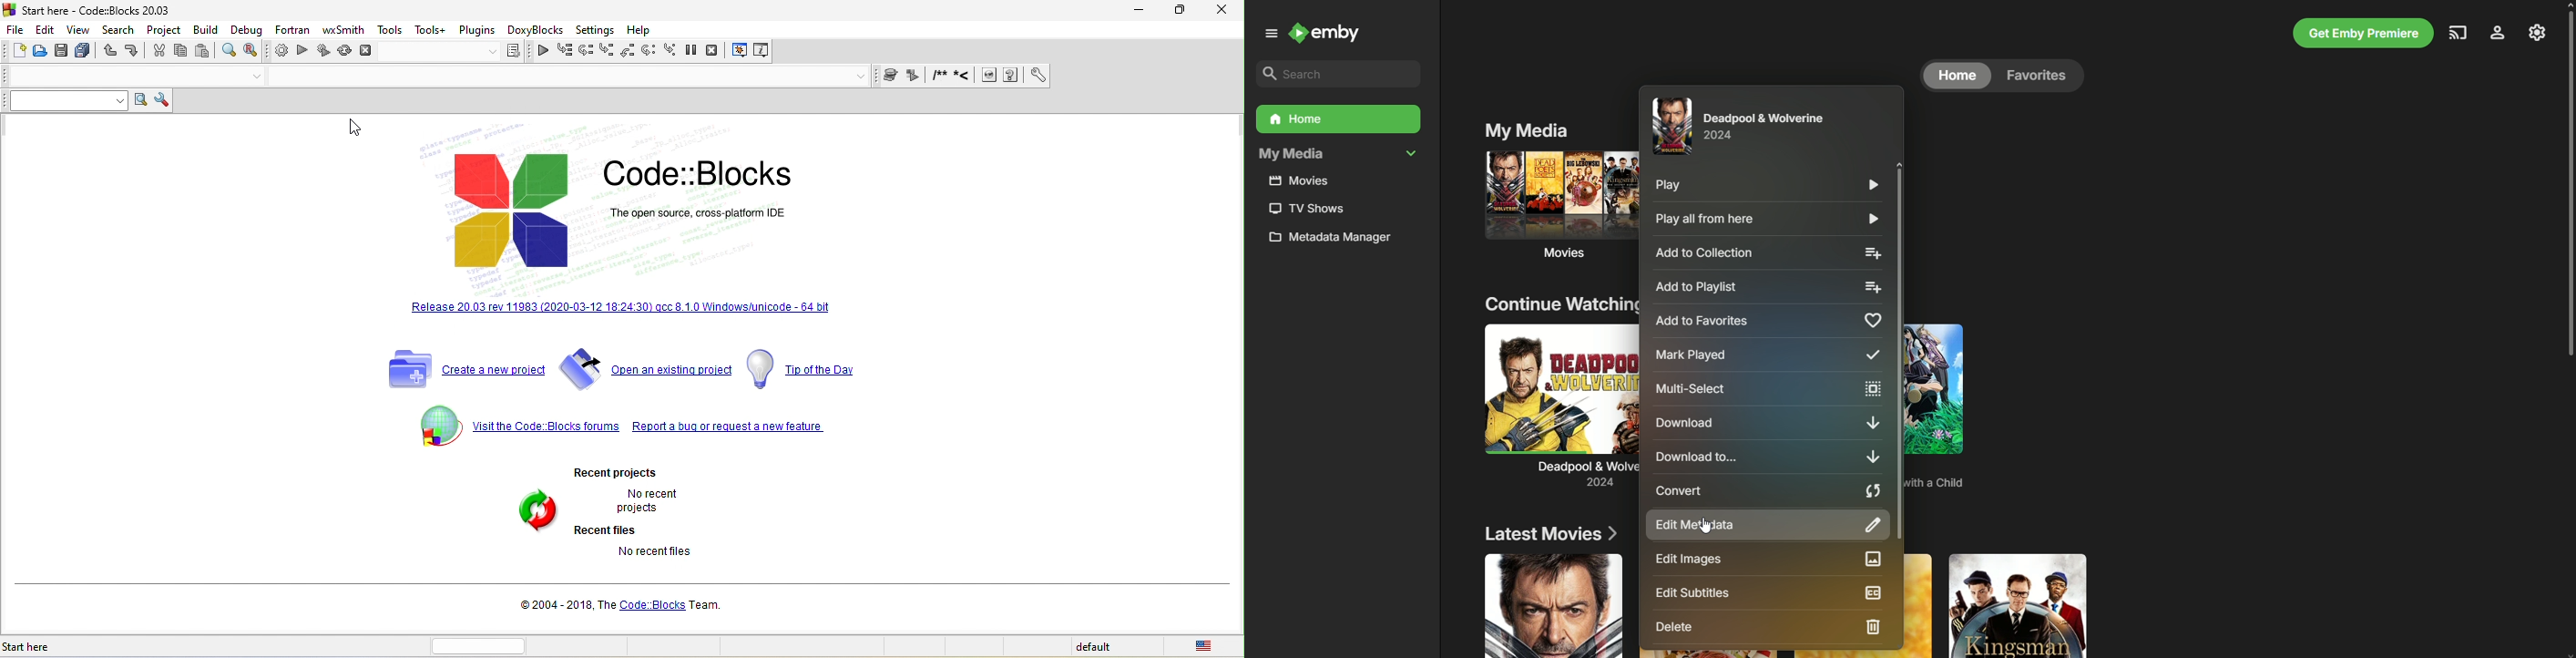  What do you see at coordinates (598, 28) in the screenshot?
I see `settings` at bounding box center [598, 28].